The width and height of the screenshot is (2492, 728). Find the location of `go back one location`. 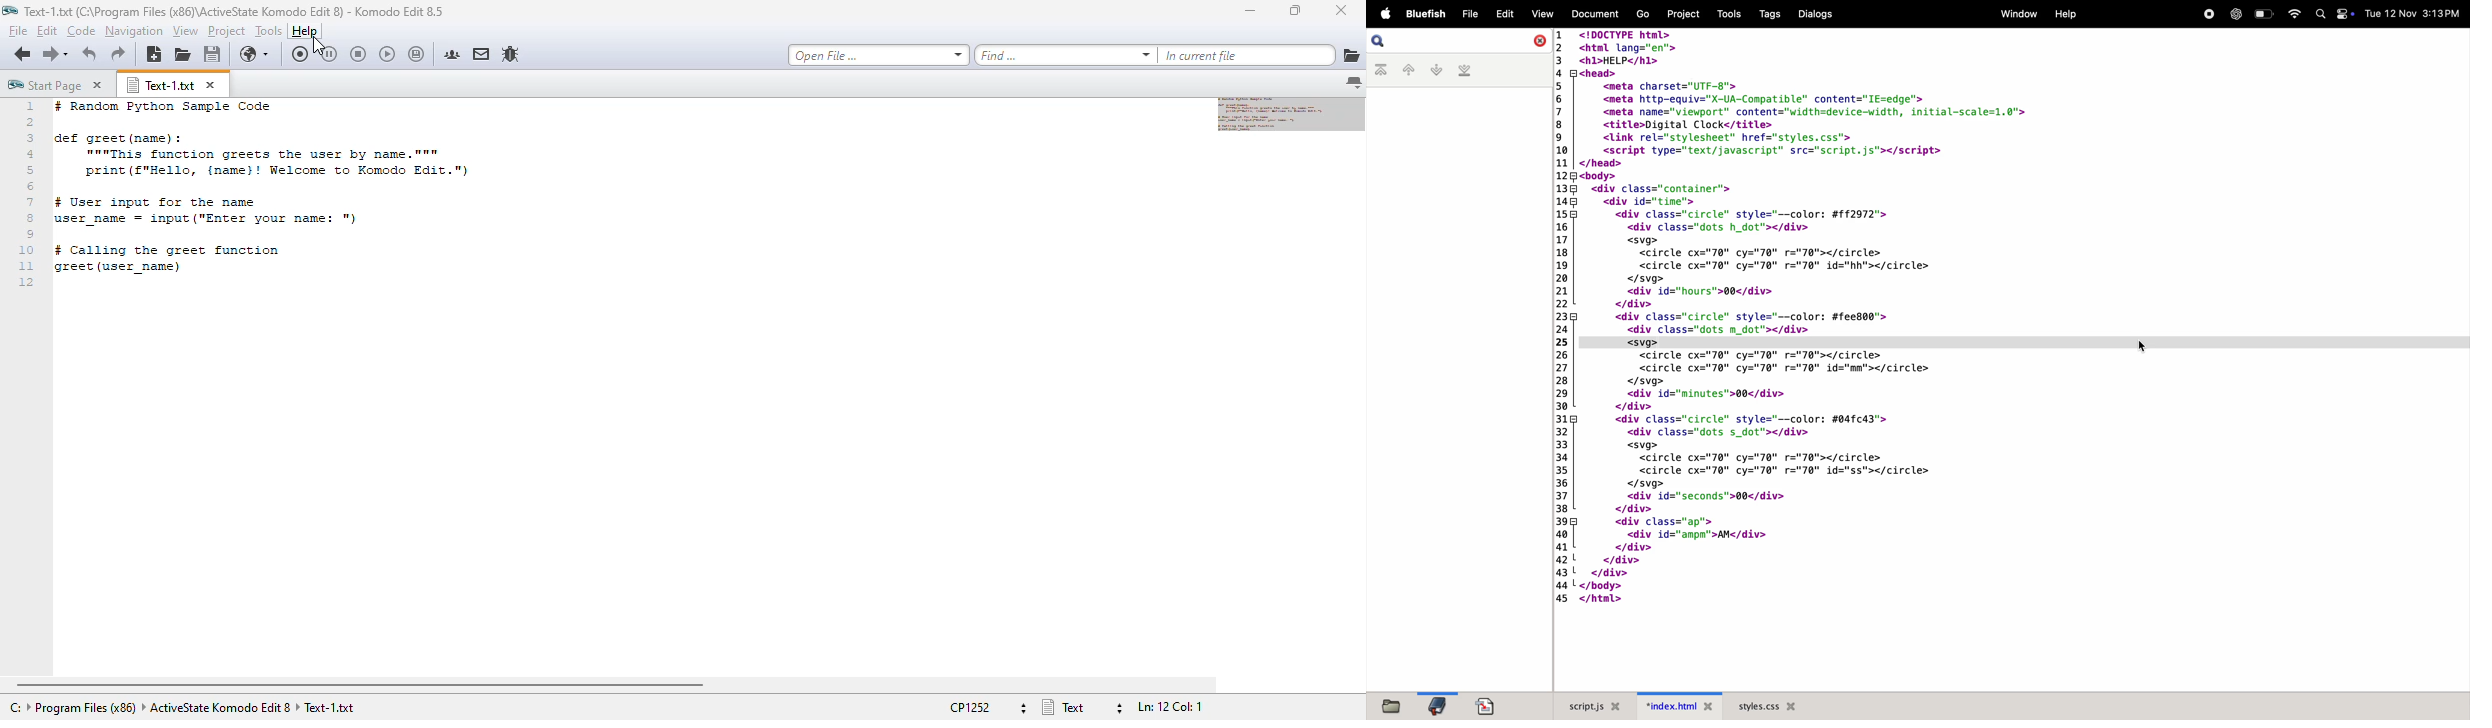

go back one location is located at coordinates (23, 53).